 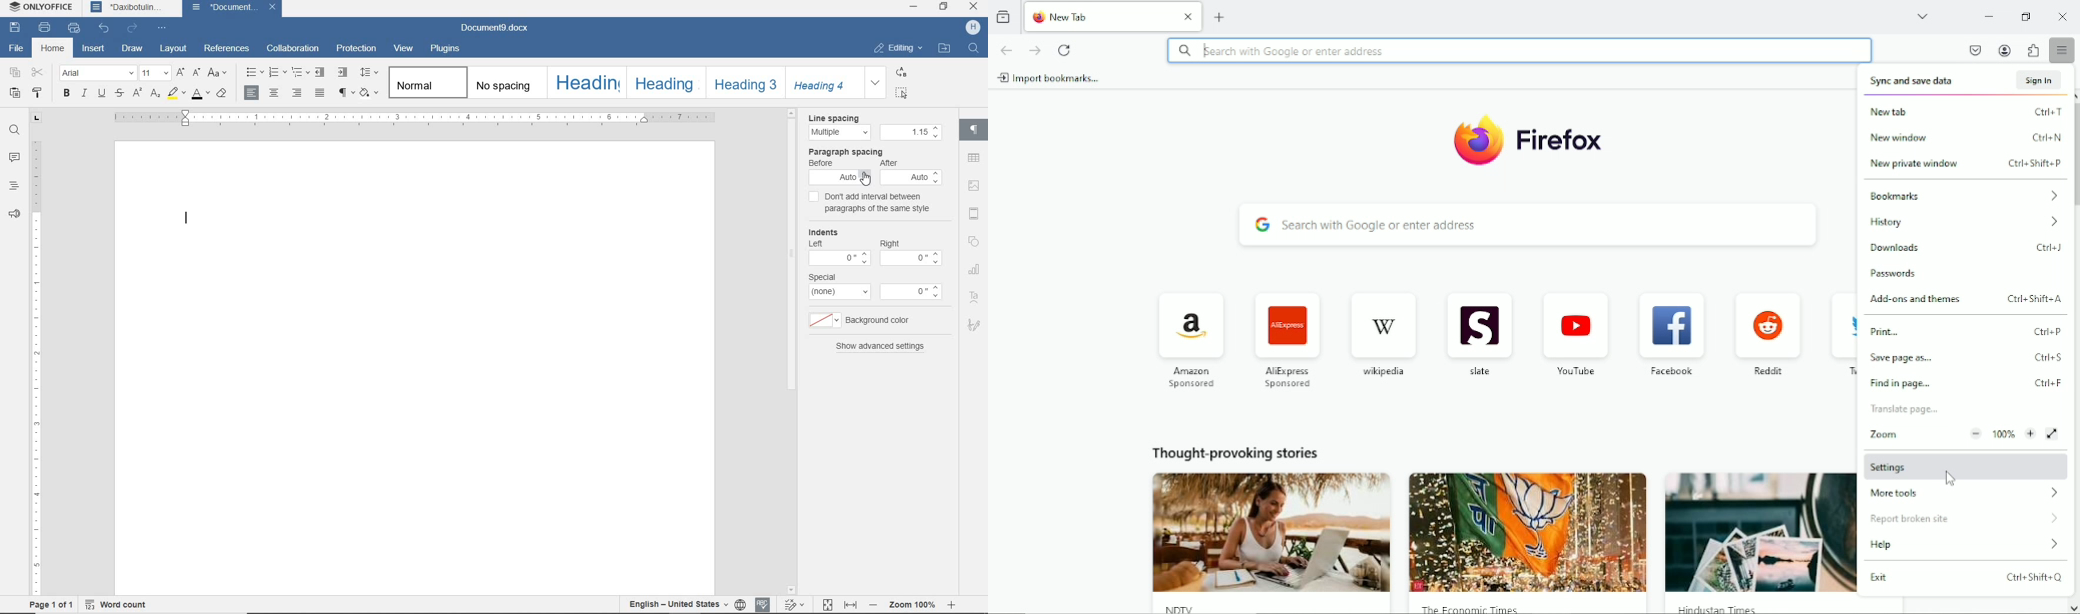 What do you see at coordinates (50, 605) in the screenshot?
I see `page 1 of 1` at bounding box center [50, 605].